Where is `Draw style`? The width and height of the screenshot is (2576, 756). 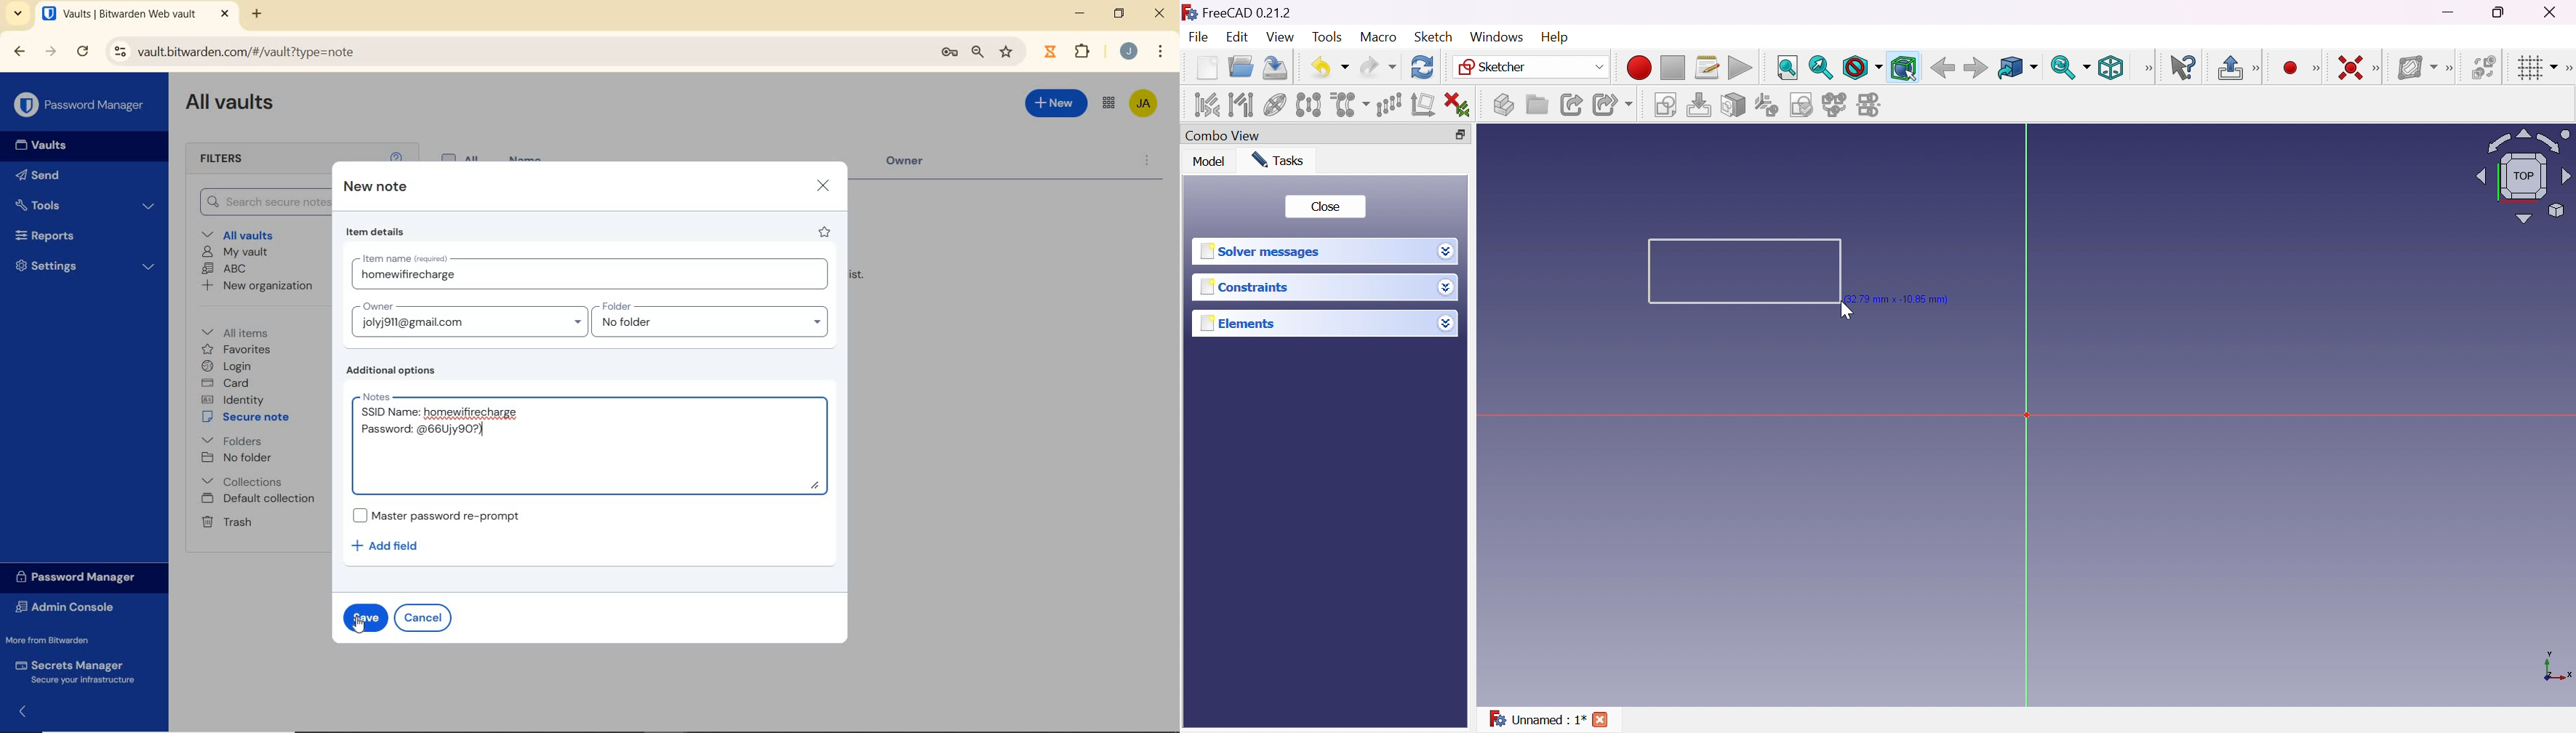 Draw style is located at coordinates (1861, 68).